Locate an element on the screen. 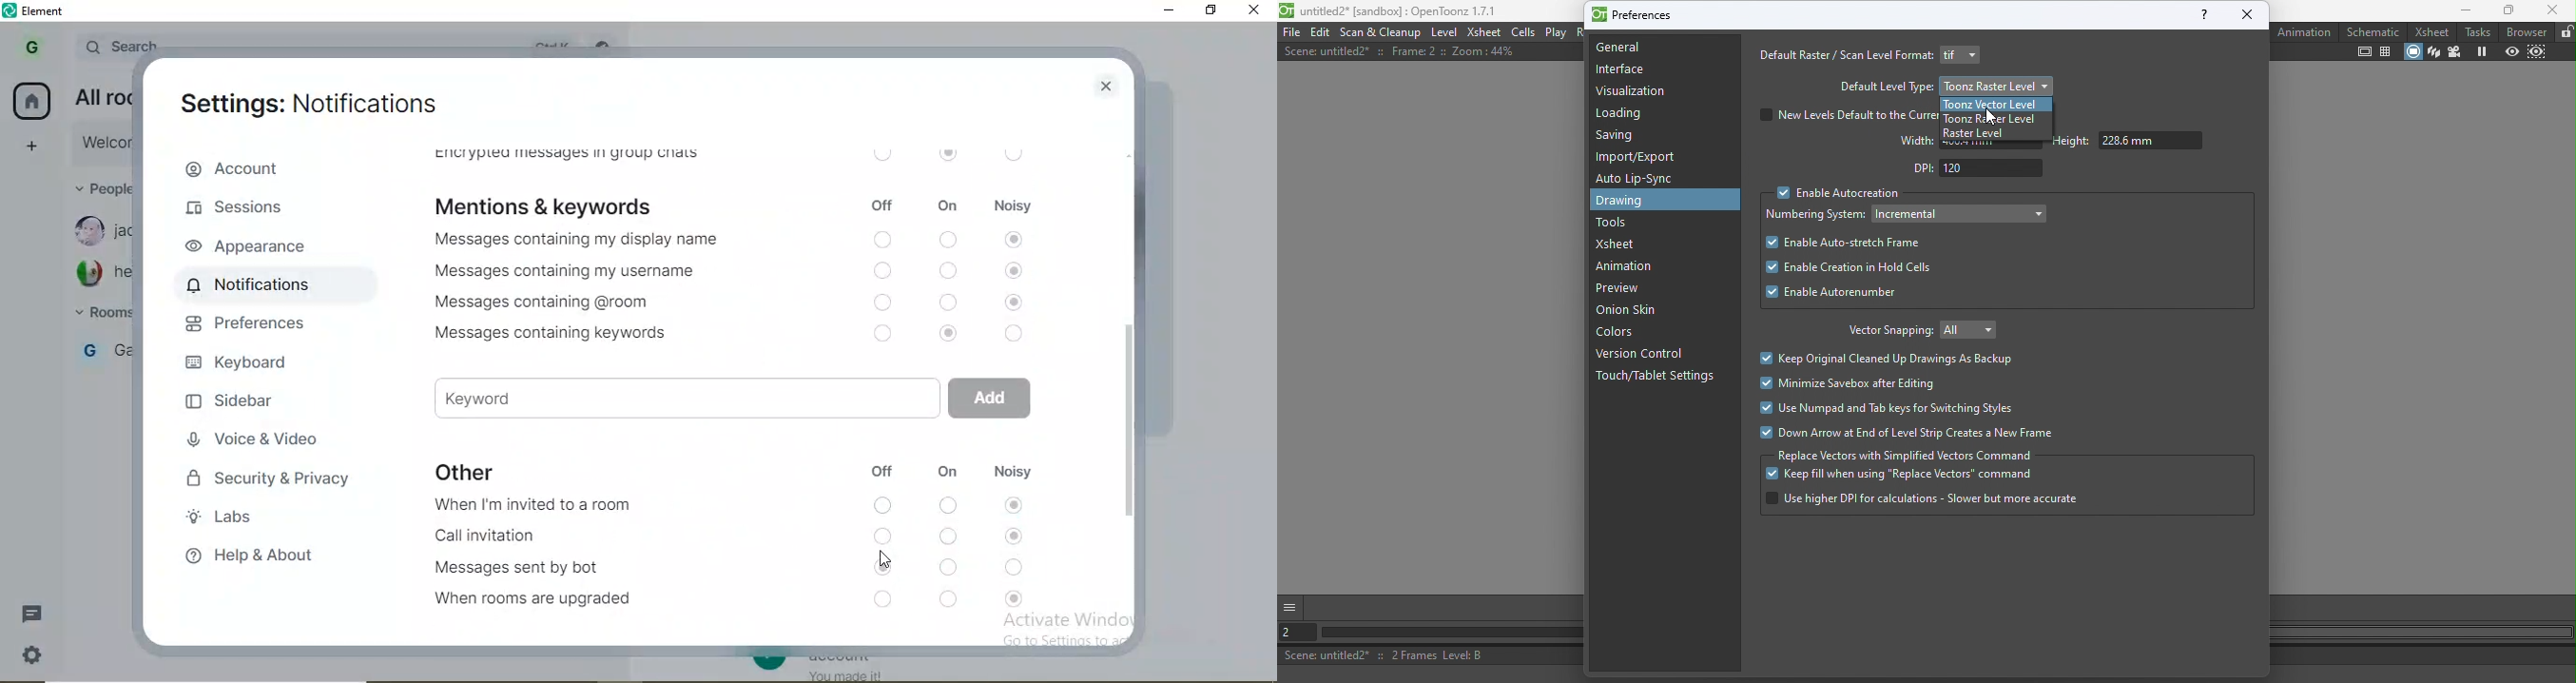 The image size is (2576, 700). messages is located at coordinates (38, 614).